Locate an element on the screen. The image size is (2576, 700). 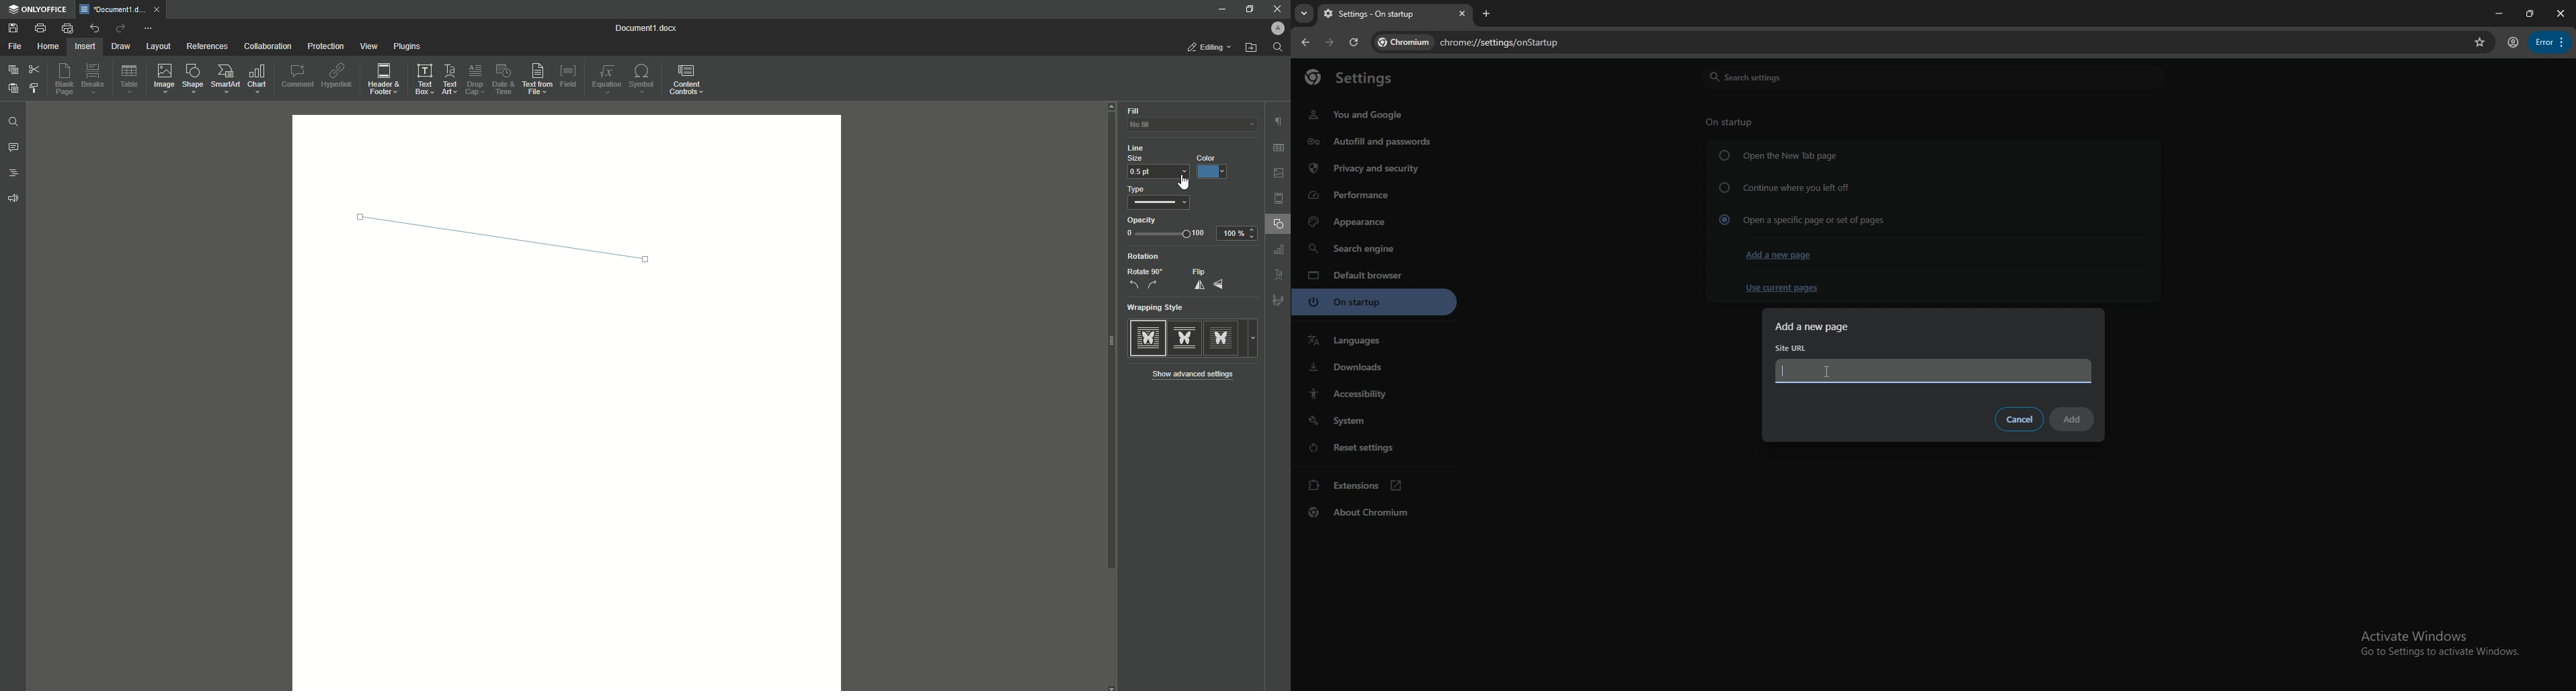
Close is located at coordinates (1278, 9).